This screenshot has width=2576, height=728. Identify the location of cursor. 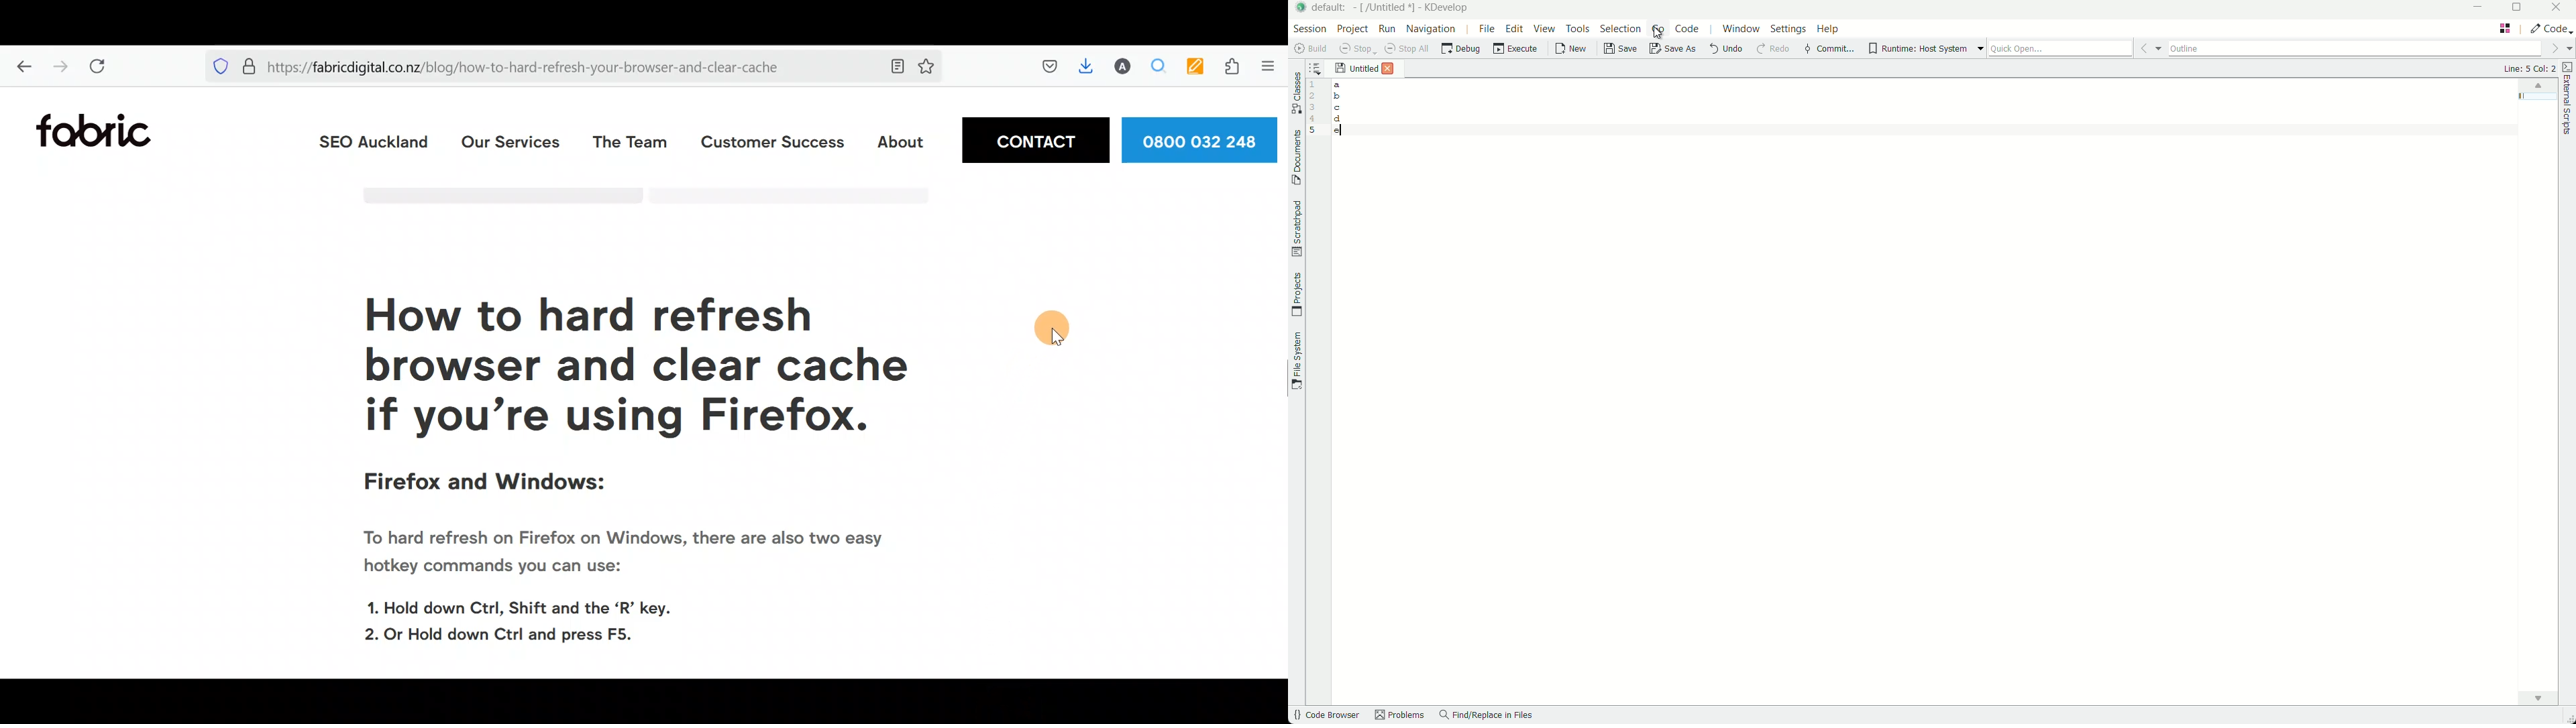
(1054, 326).